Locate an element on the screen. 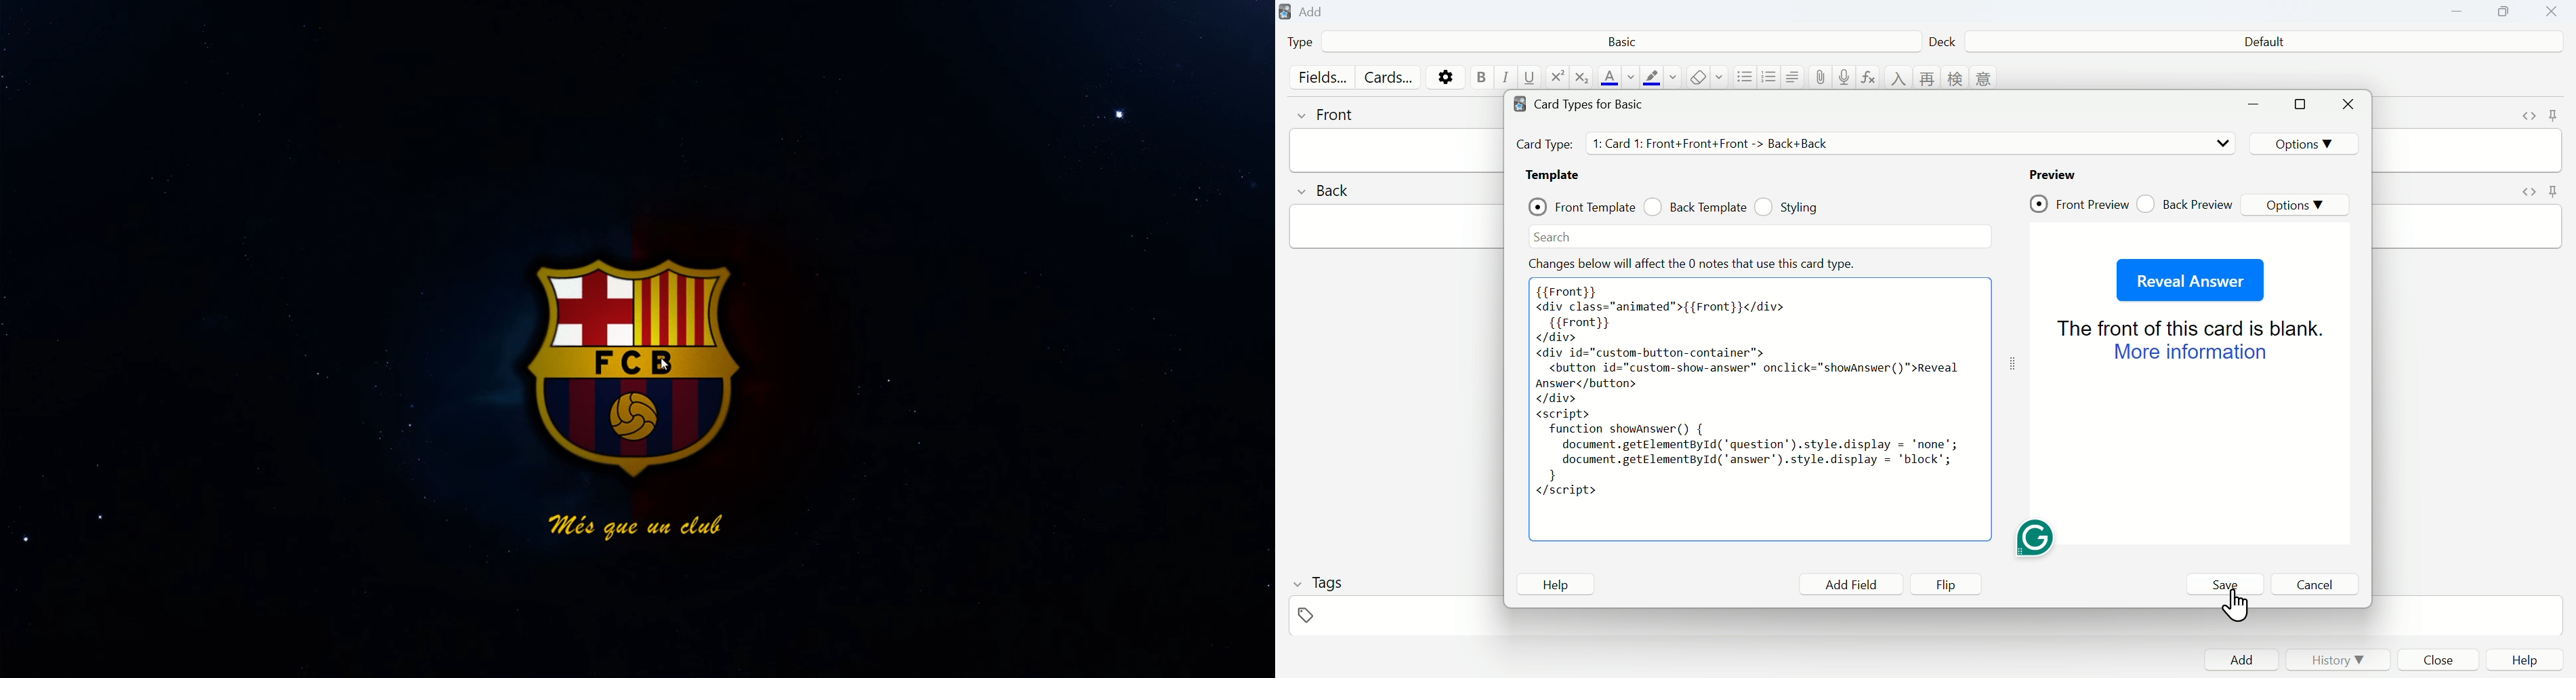 The image size is (2576, 700). Back Template is located at coordinates (1695, 206).